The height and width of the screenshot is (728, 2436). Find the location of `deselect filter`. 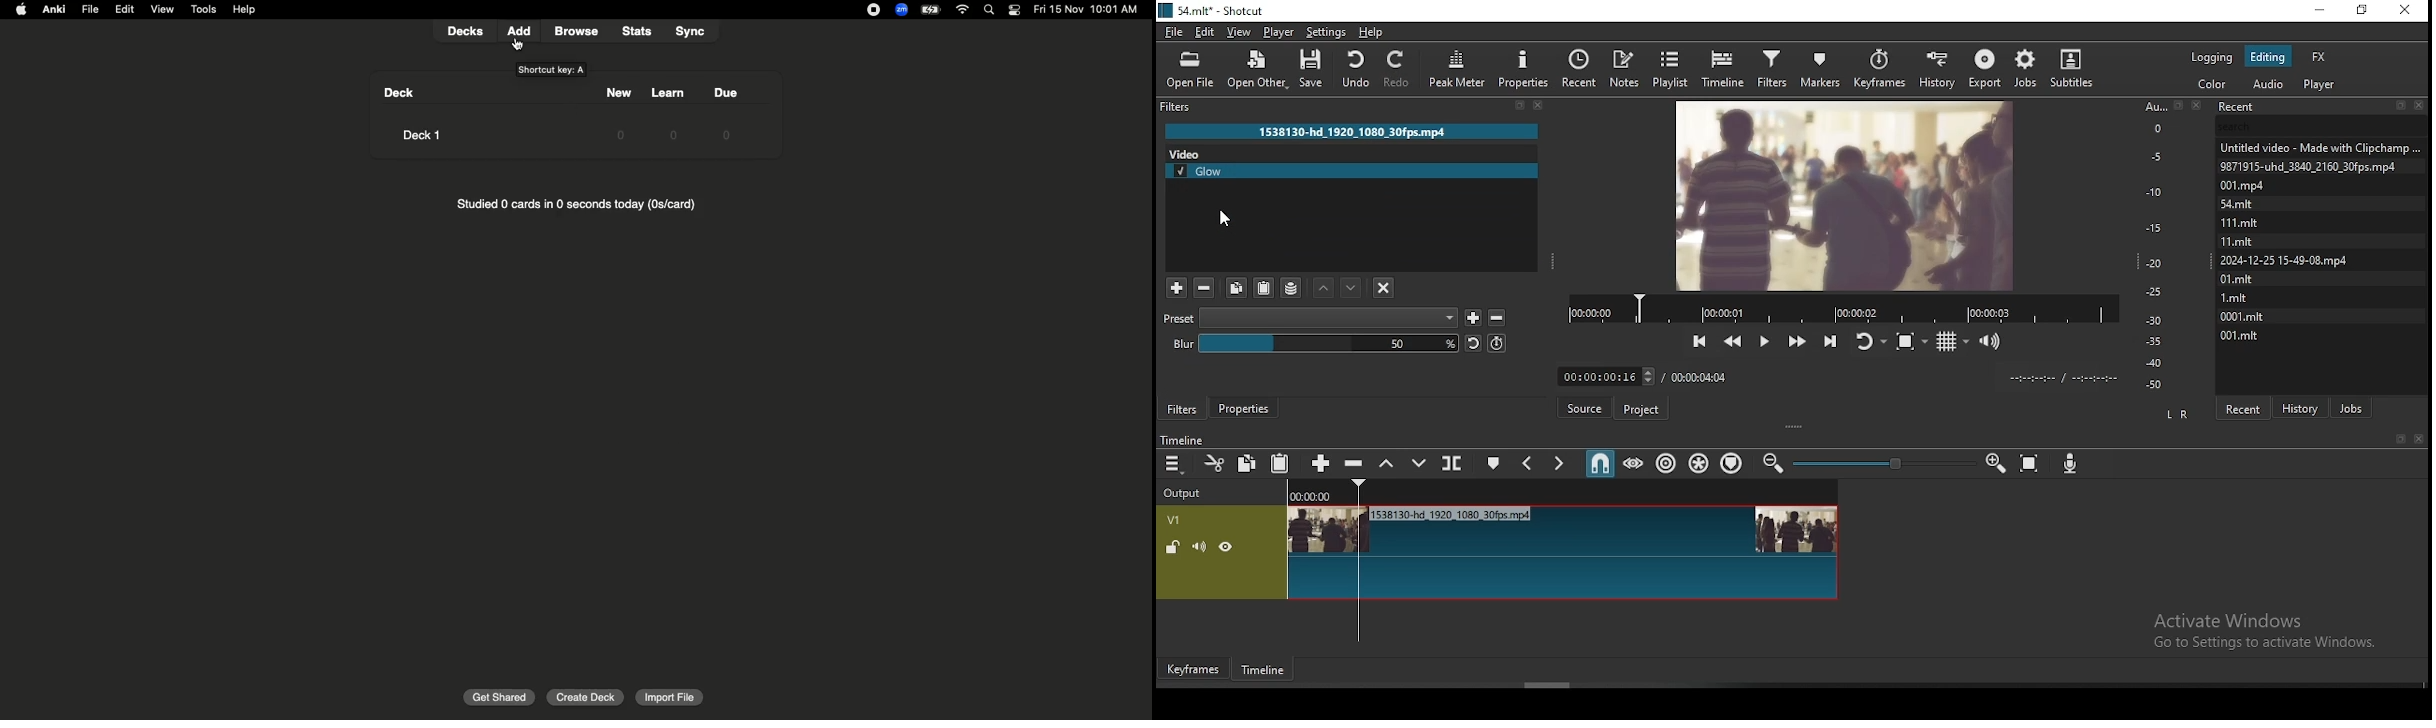

deselect filter is located at coordinates (1384, 288).